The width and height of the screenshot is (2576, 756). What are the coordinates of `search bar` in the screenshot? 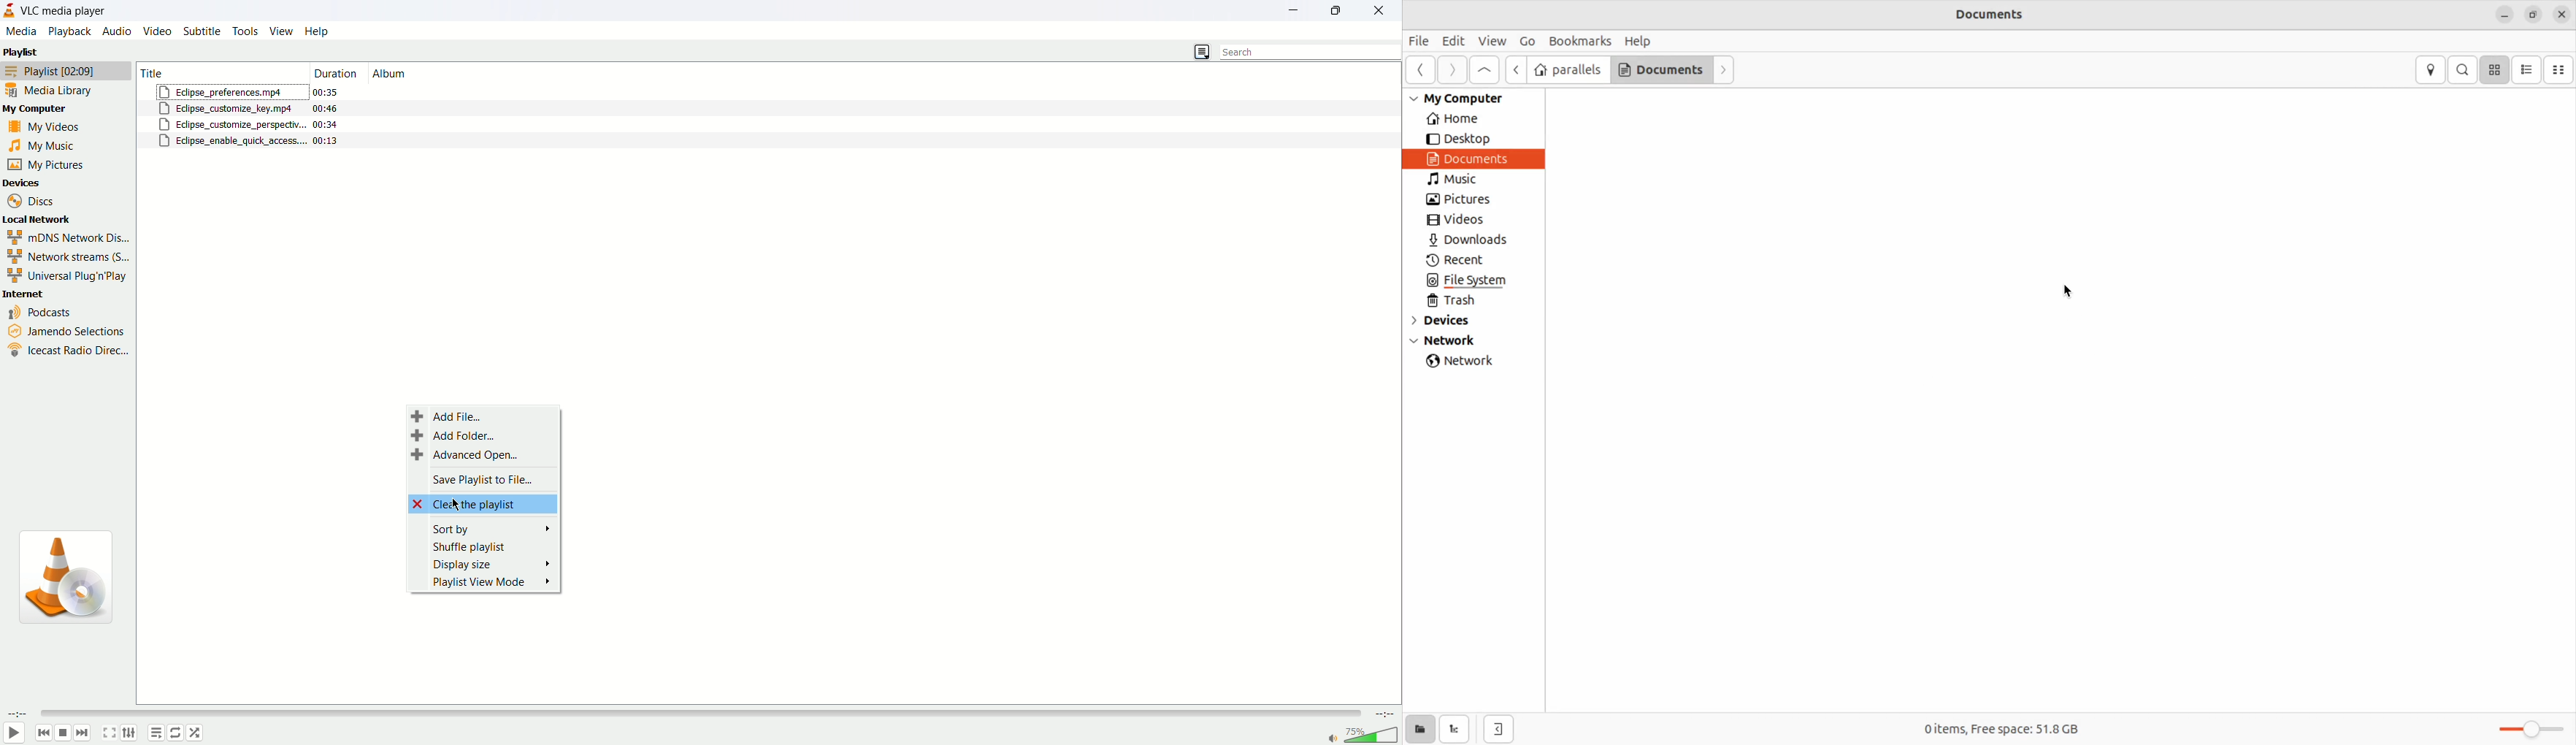 It's located at (1309, 50).